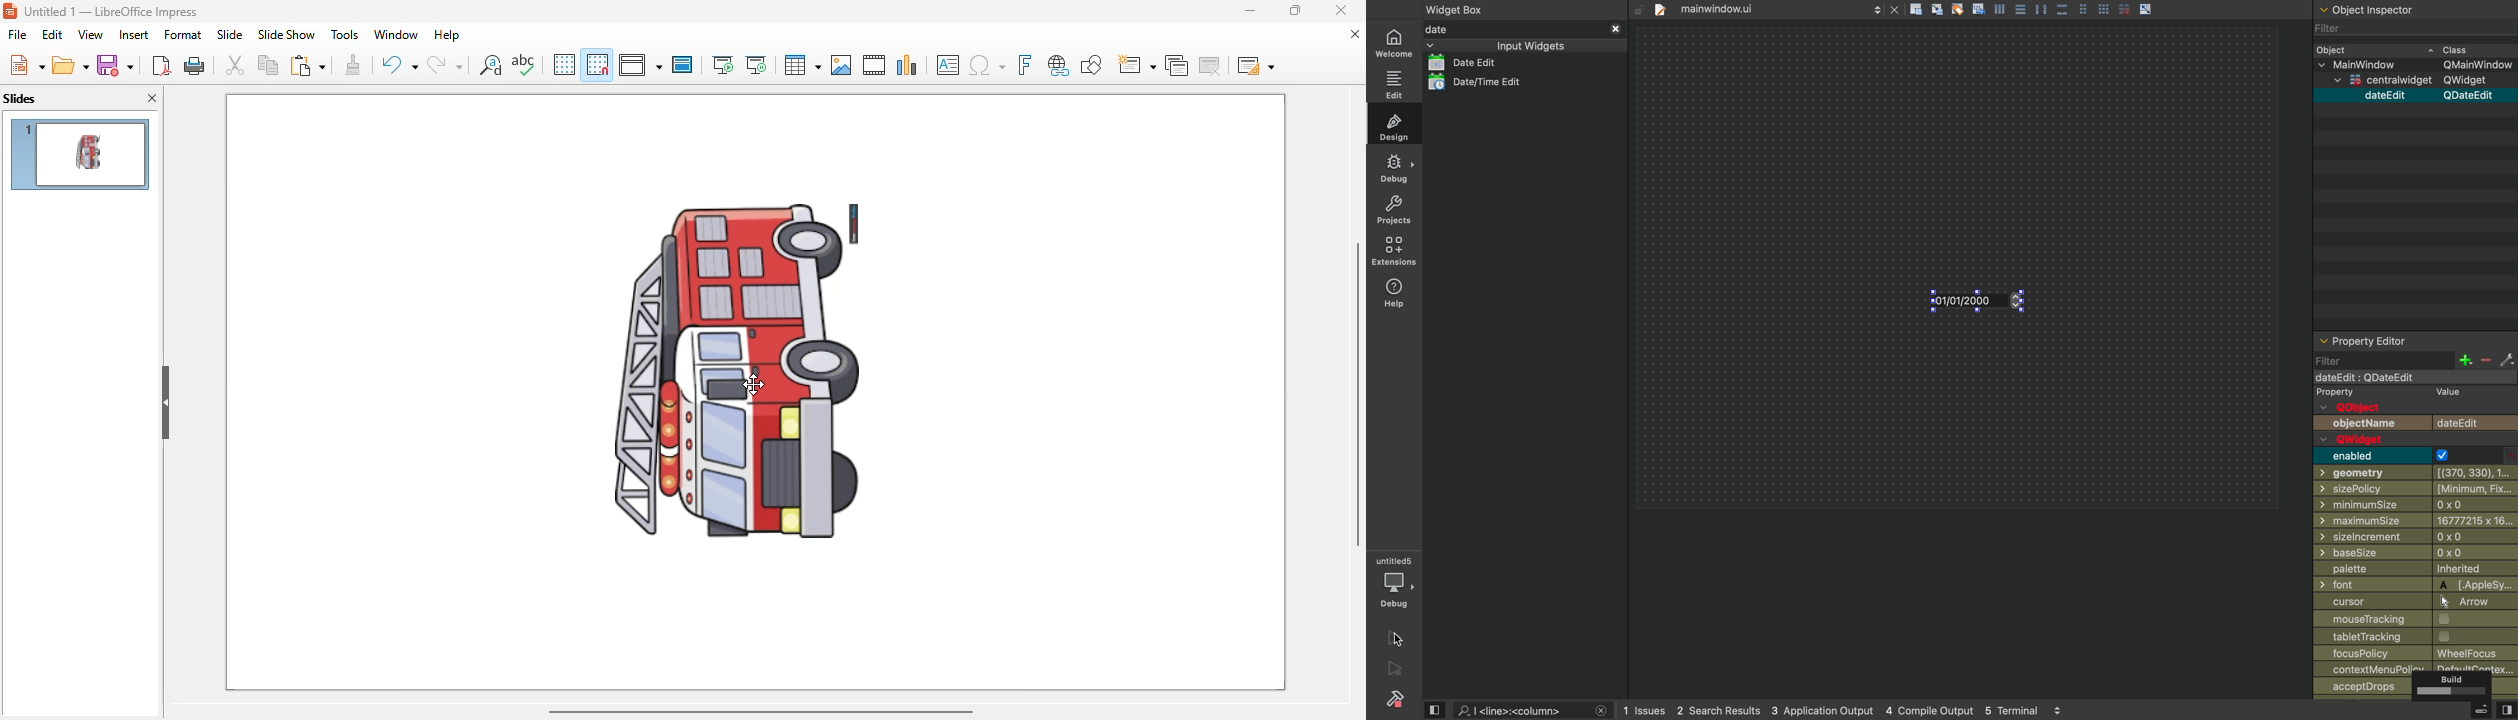 Image resolution: width=2520 pixels, height=728 pixels. I want to click on close, so click(1601, 712).